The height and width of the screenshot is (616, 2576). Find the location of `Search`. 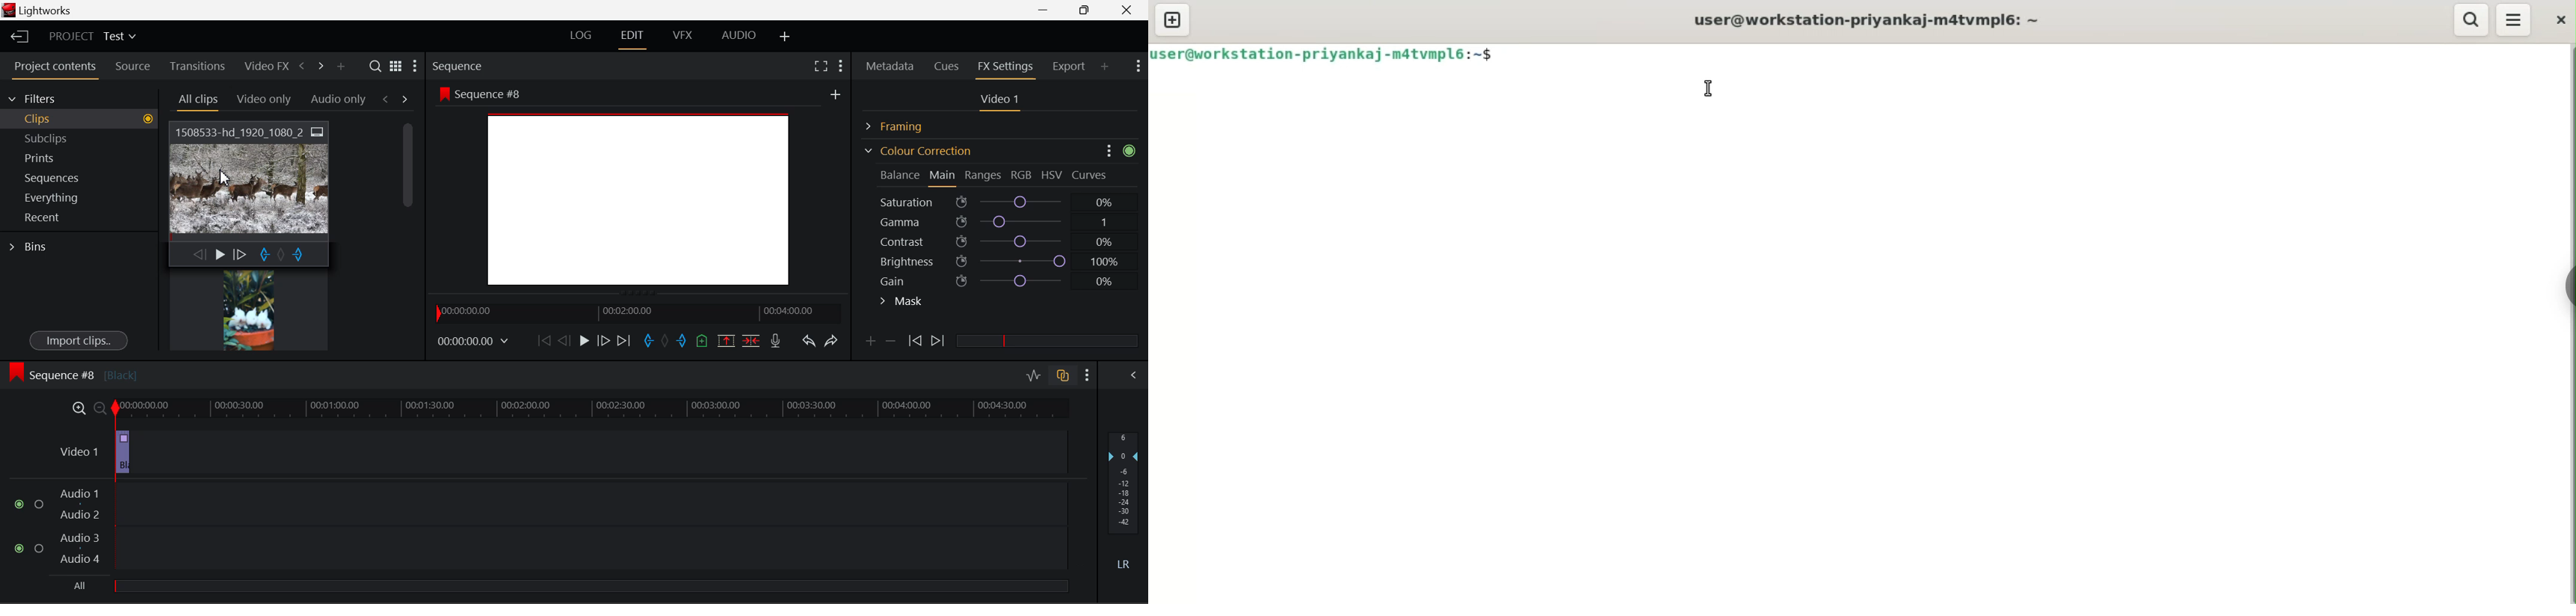

Search is located at coordinates (377, 66).